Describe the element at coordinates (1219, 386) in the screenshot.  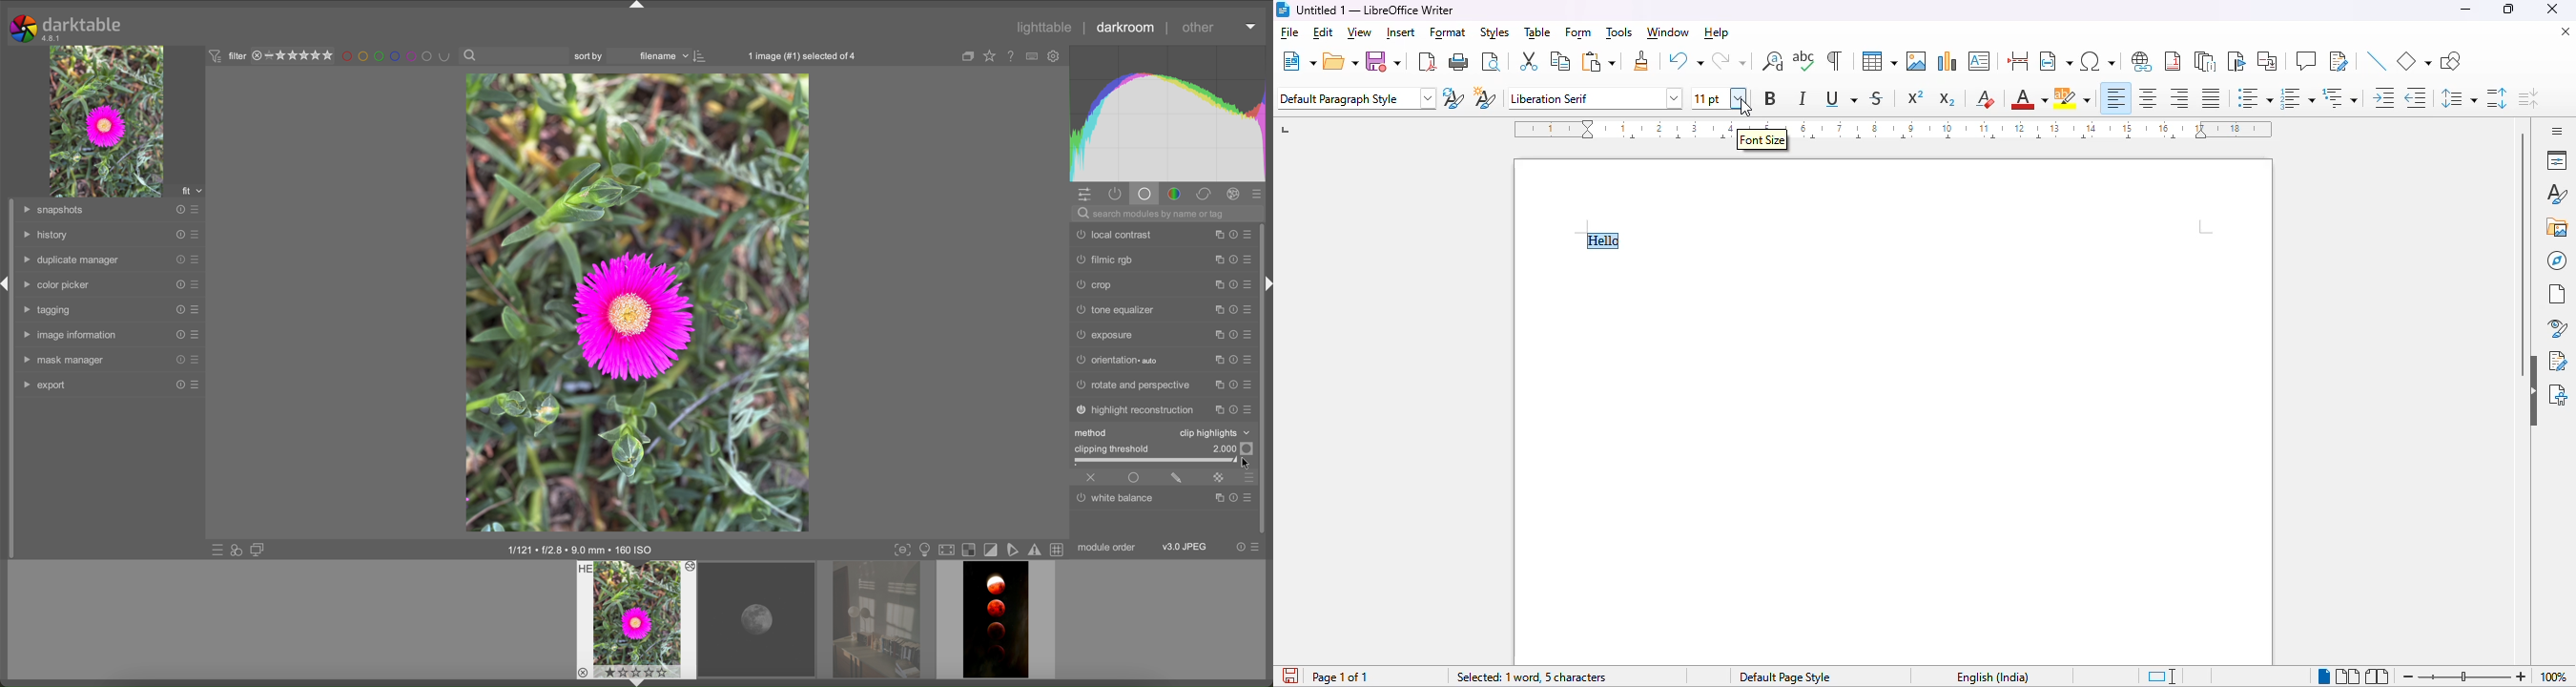
I see `copy` at that location.